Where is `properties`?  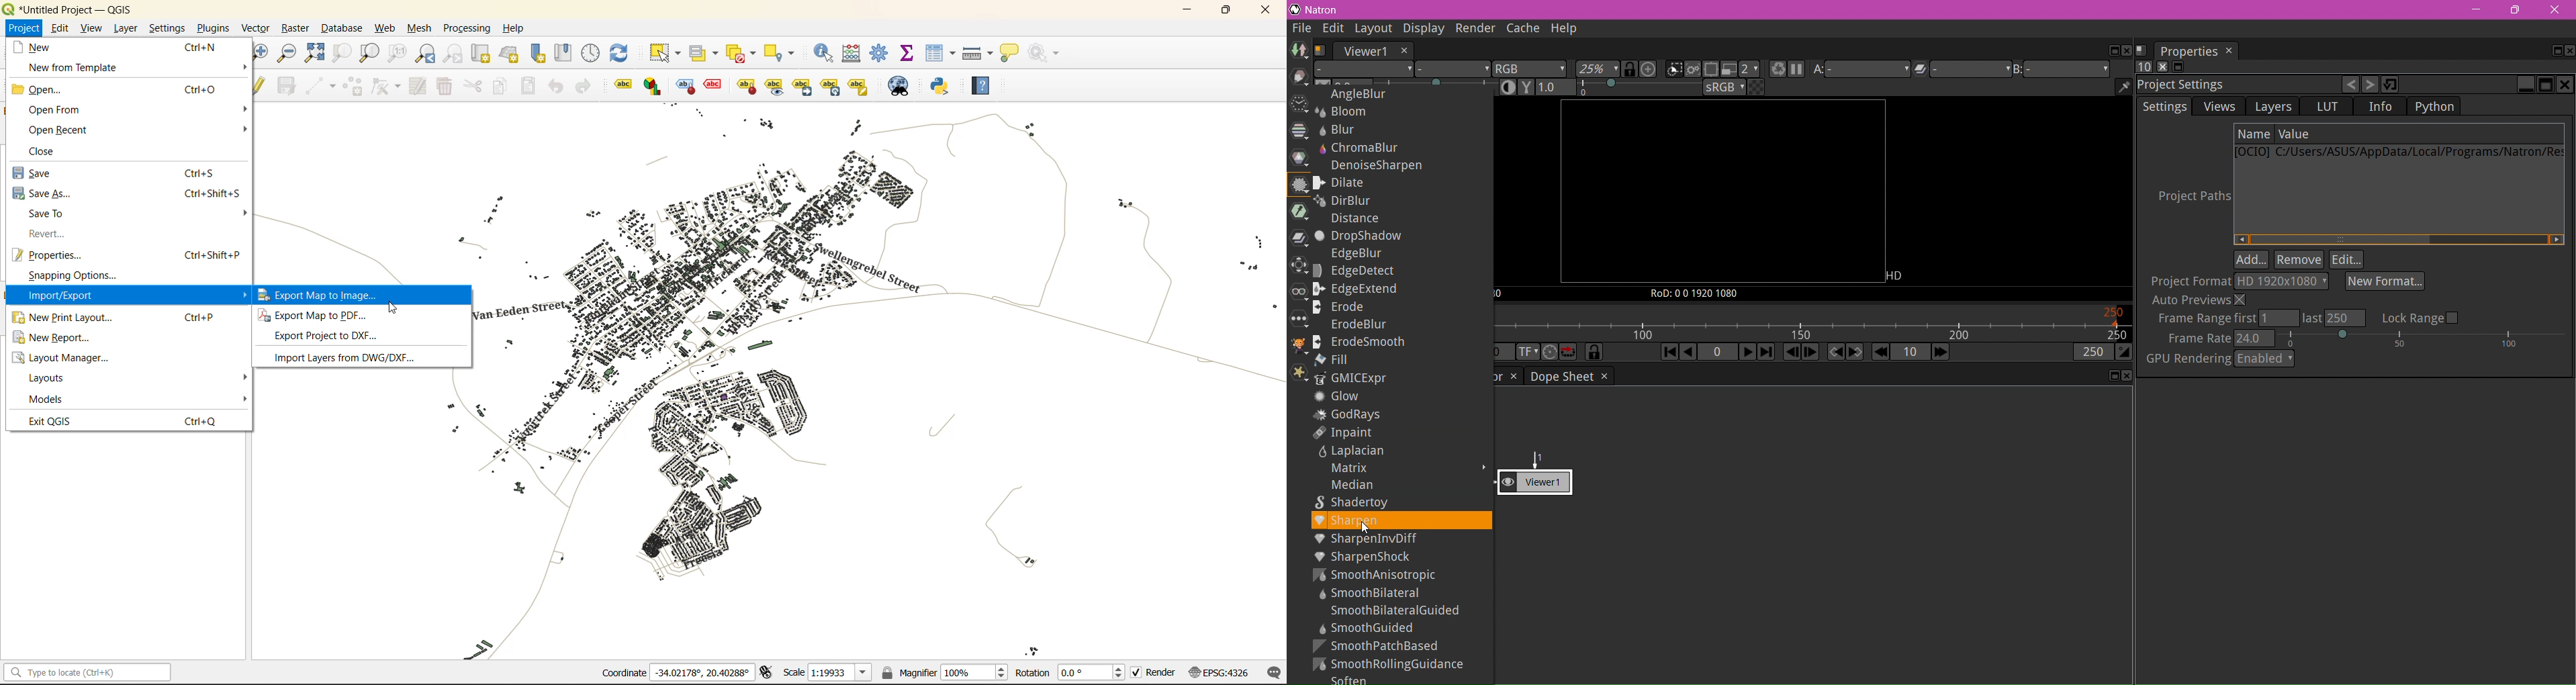
properties is located at coordinates (54, 254).